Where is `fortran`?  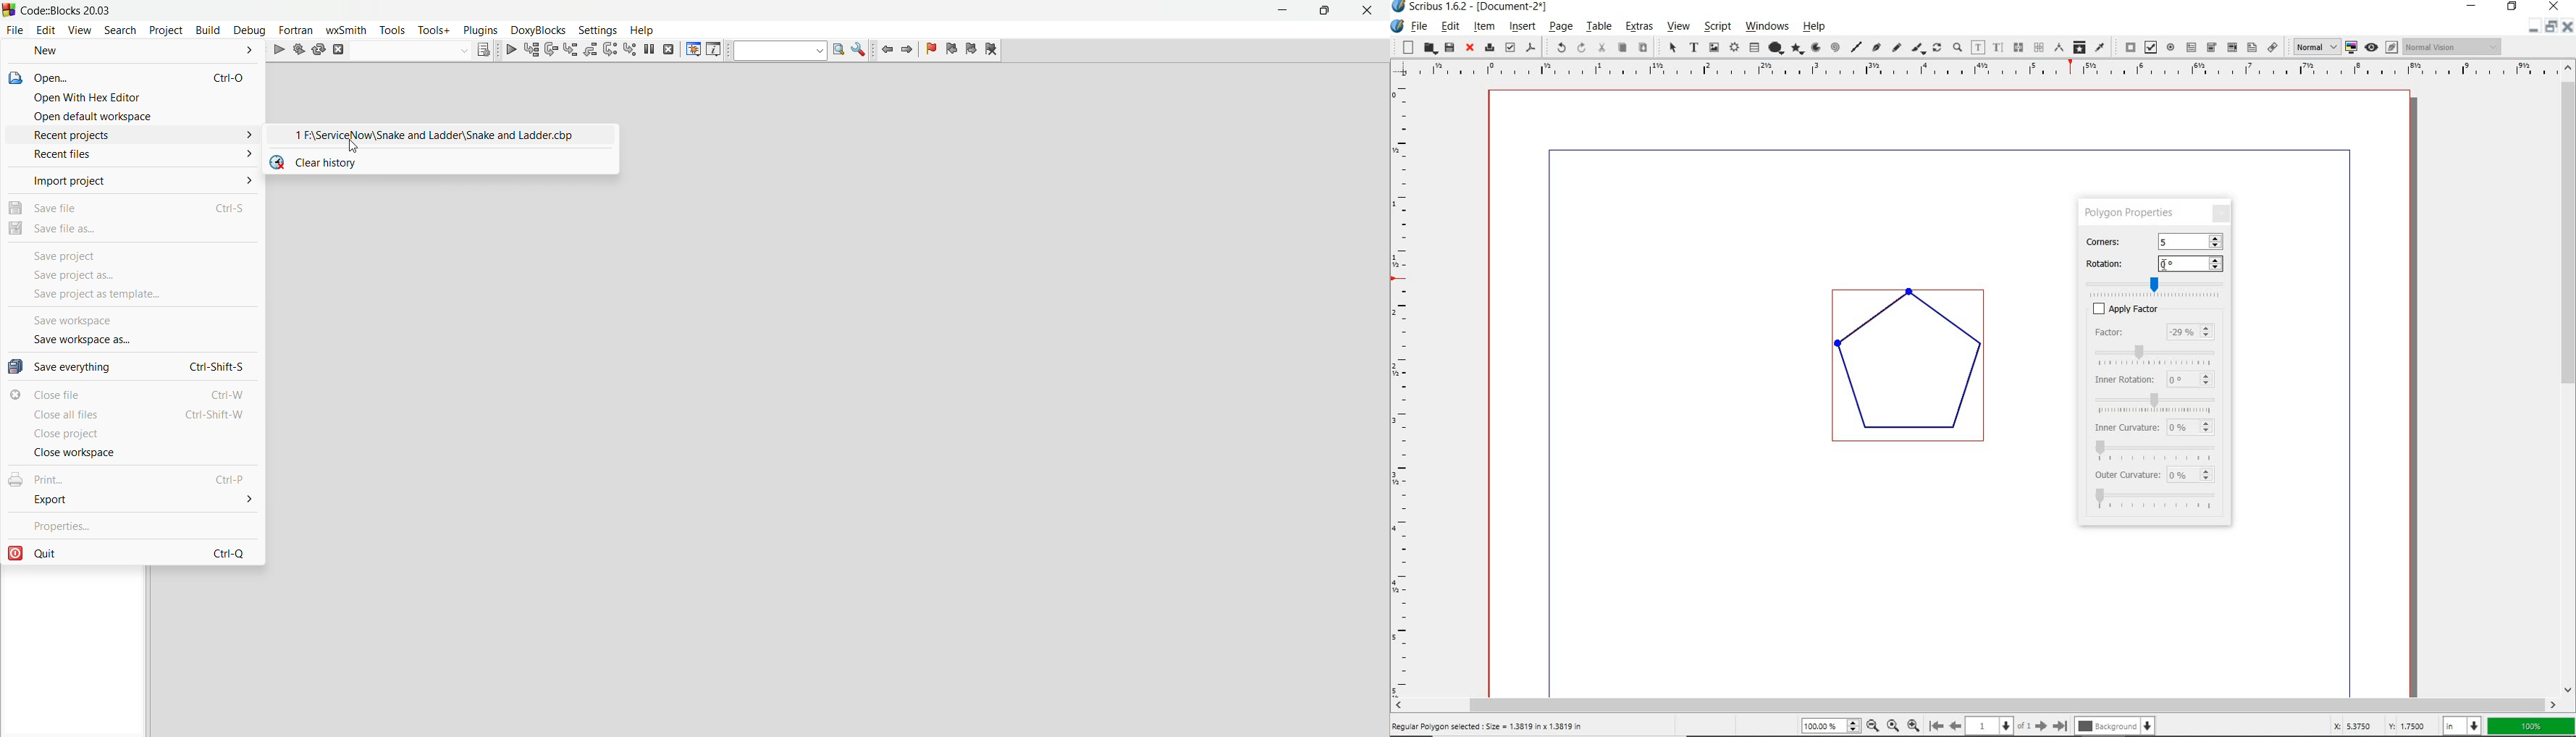
fortran is located at coordinates (298, 30).